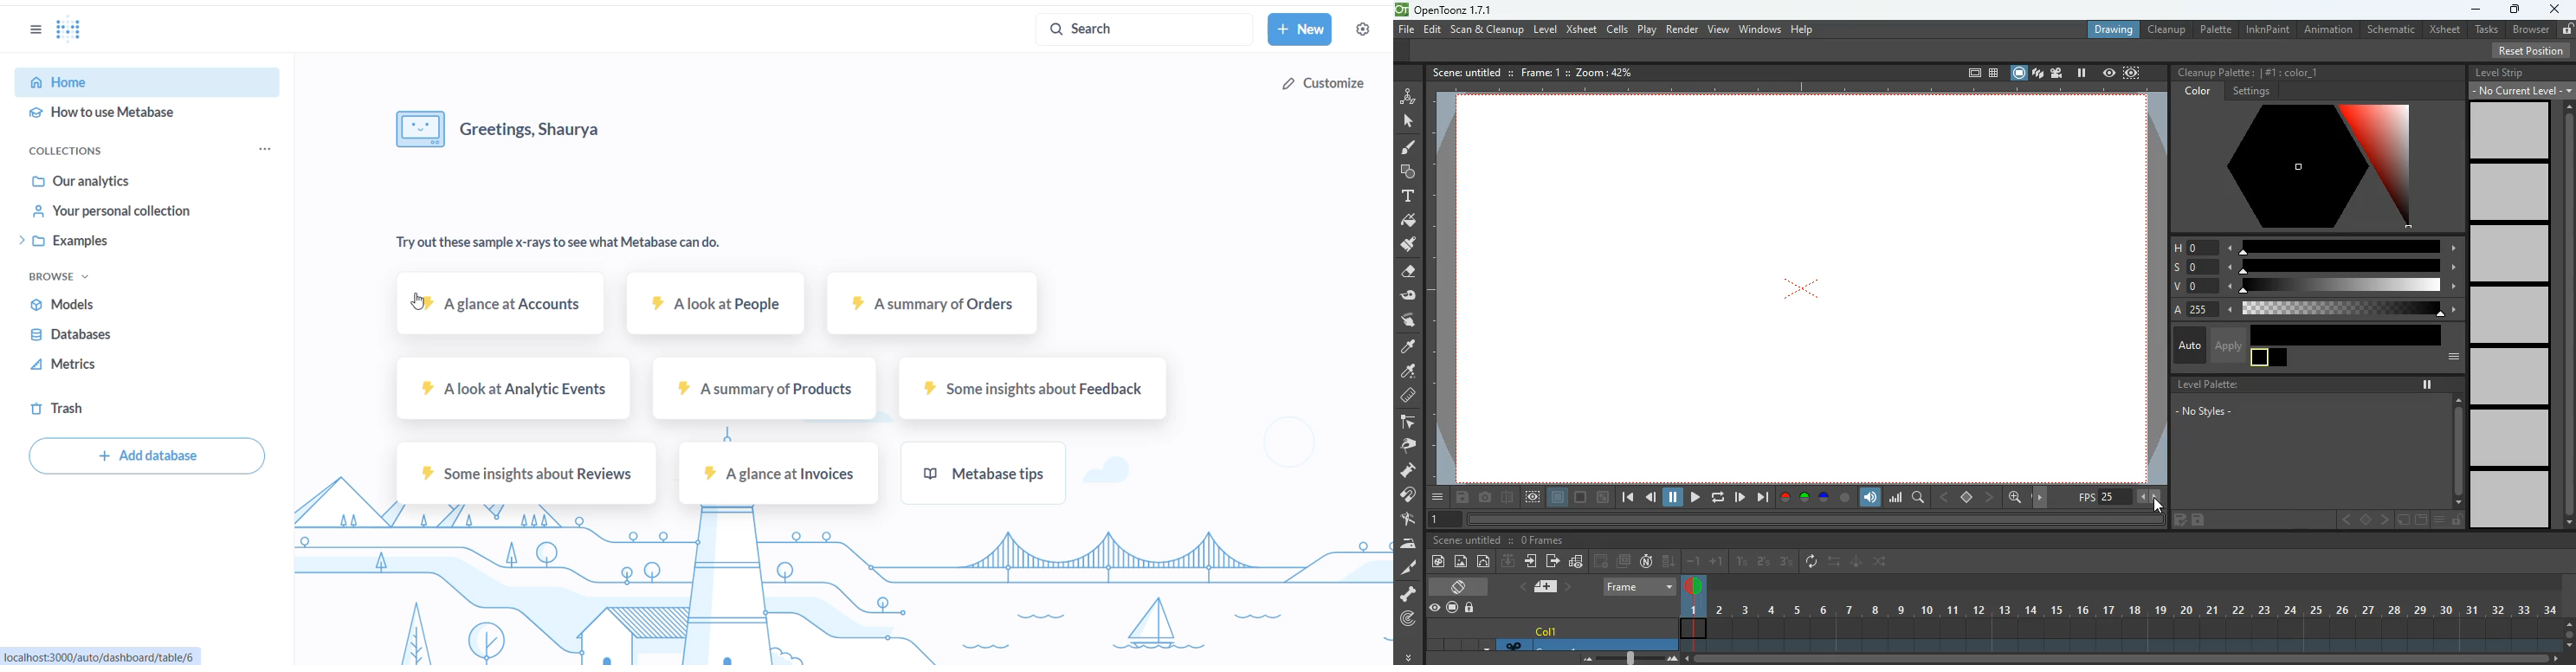  What do you see at coordinates (2161, 502) in the screenshot?
I see `cursor` at bounding box center [2161, 502].